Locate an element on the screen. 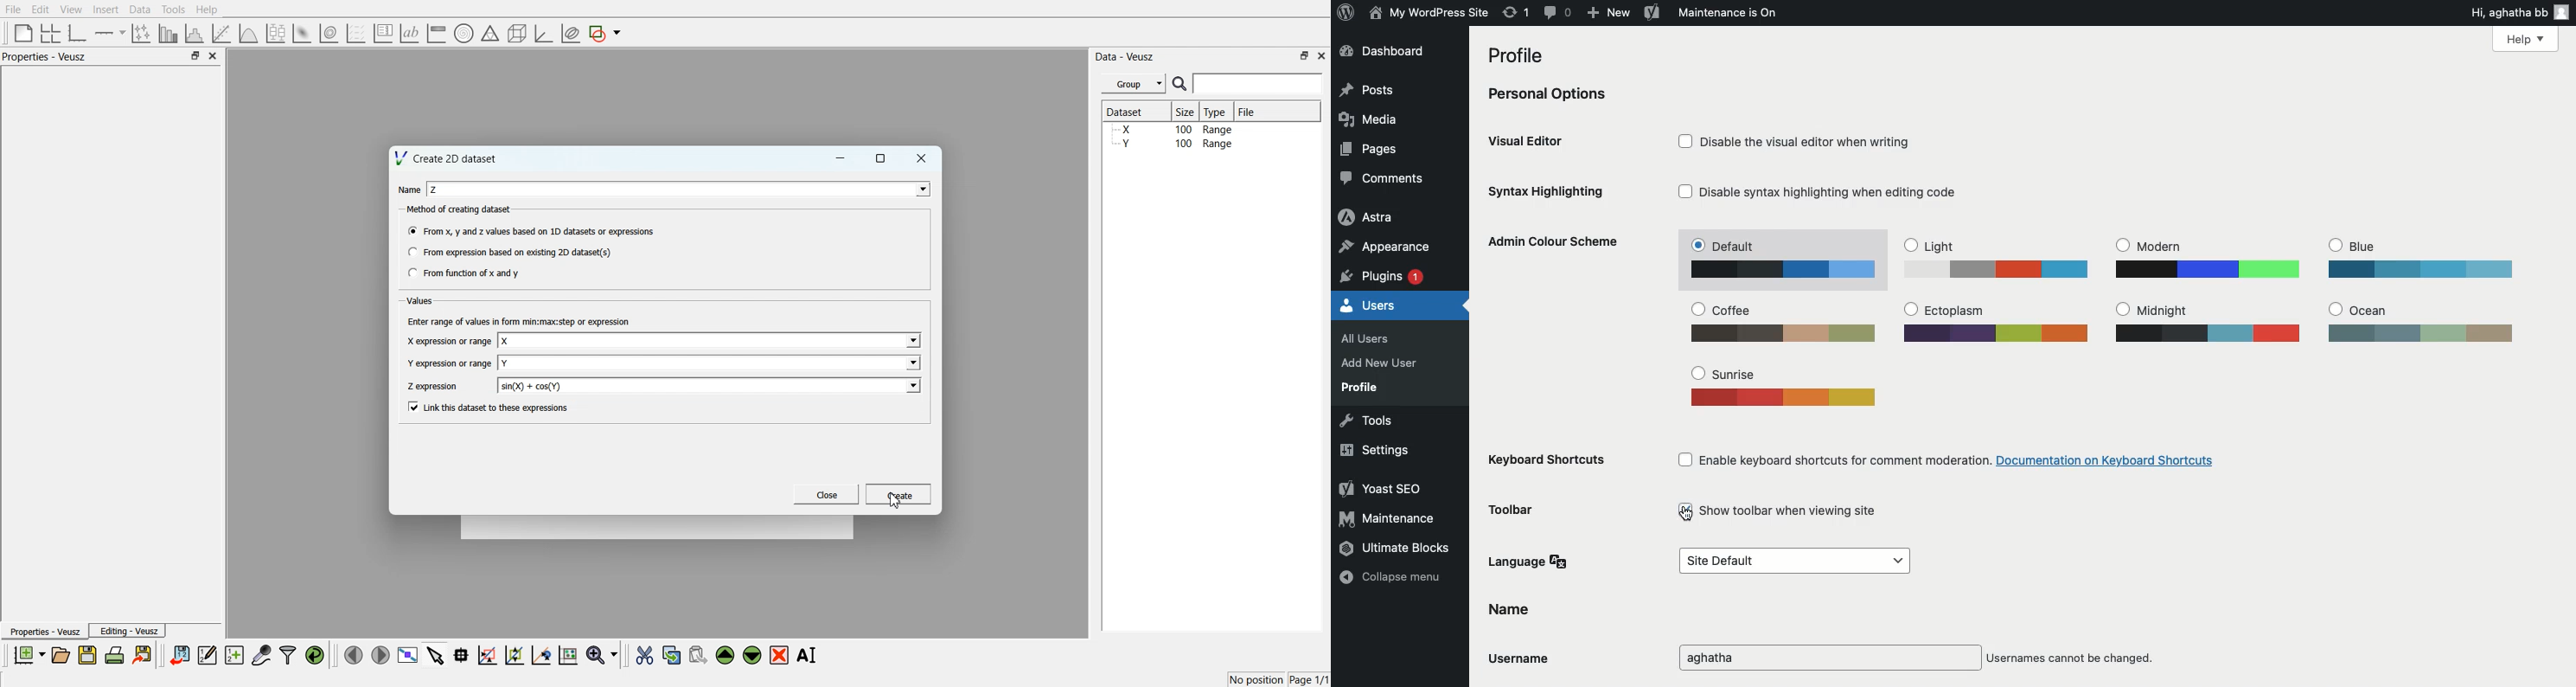 This screenshot has width=2576, height=700. }  Zexpression is located at coordinates (434, 387).